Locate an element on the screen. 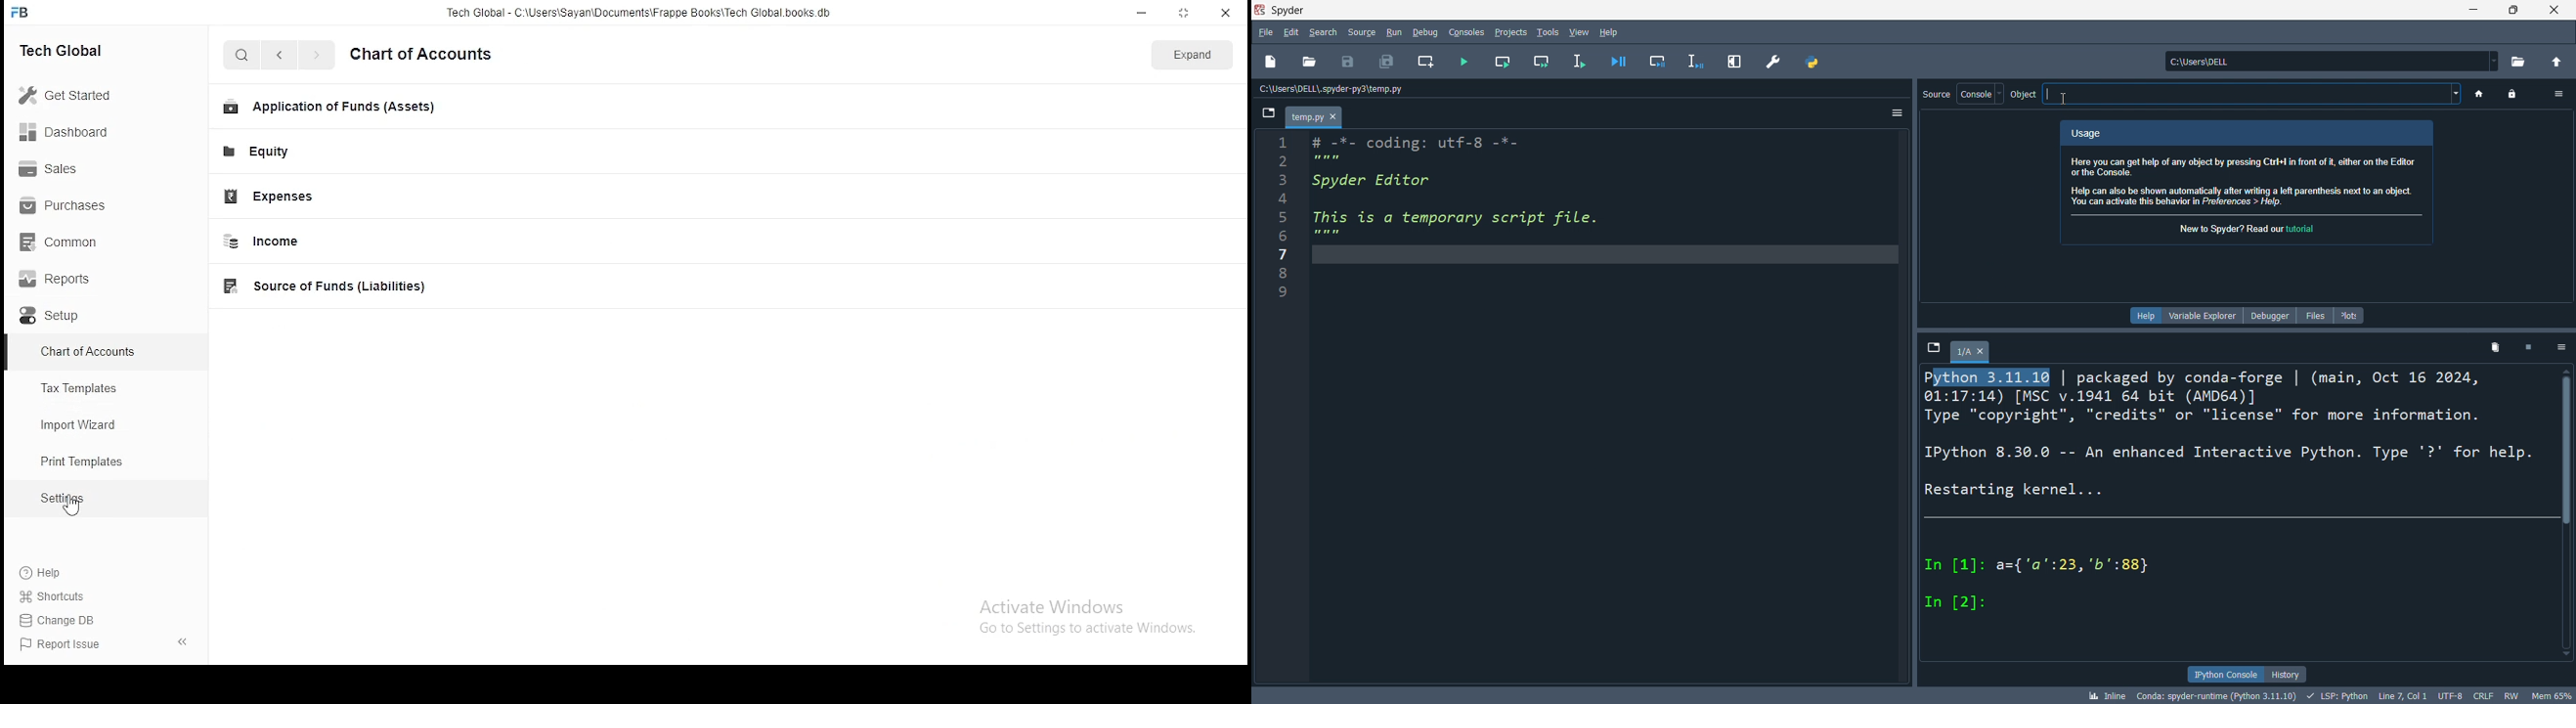 Image resolution: width=2576 pixels, height=728 pixels. Here you can get help of any object by pressing Ctri+ in front of i, either on the Editor
orthe Console.

Help can also be shown automatically after writing a left parenthesis next to an object.
You can activate this behavior in Preferences > Help. is located at coordinates (2247, 180).